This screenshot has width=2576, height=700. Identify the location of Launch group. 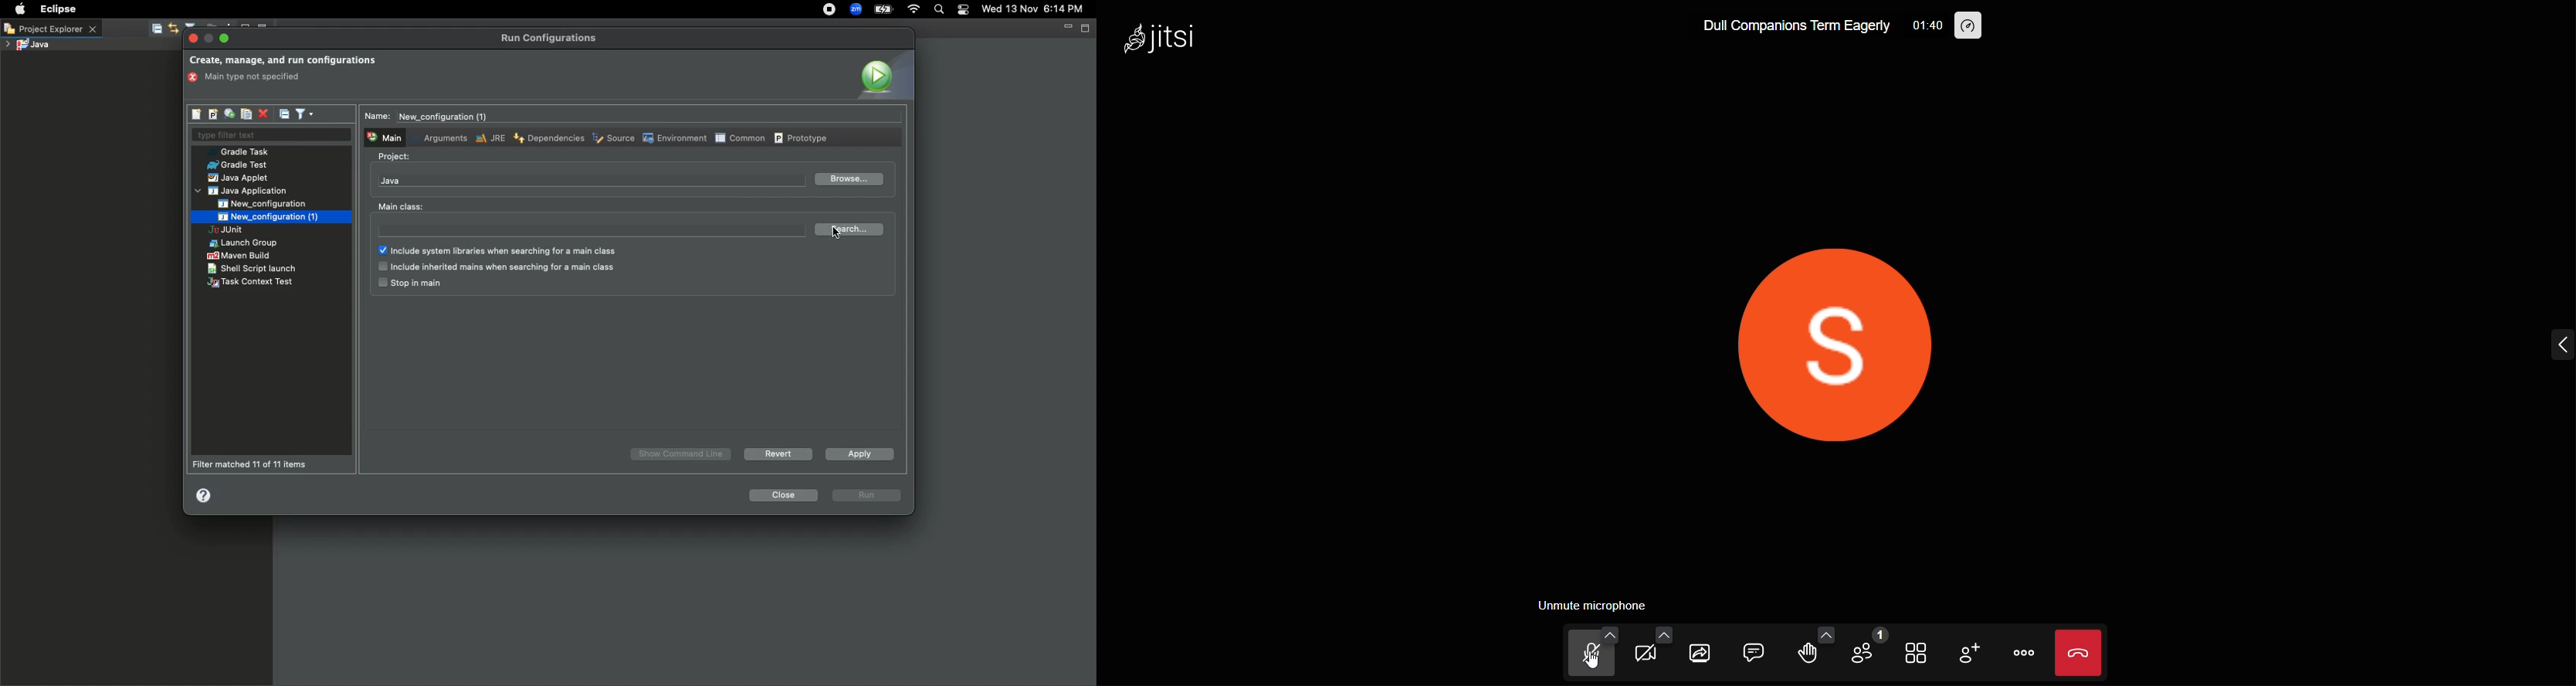
(245, 243).